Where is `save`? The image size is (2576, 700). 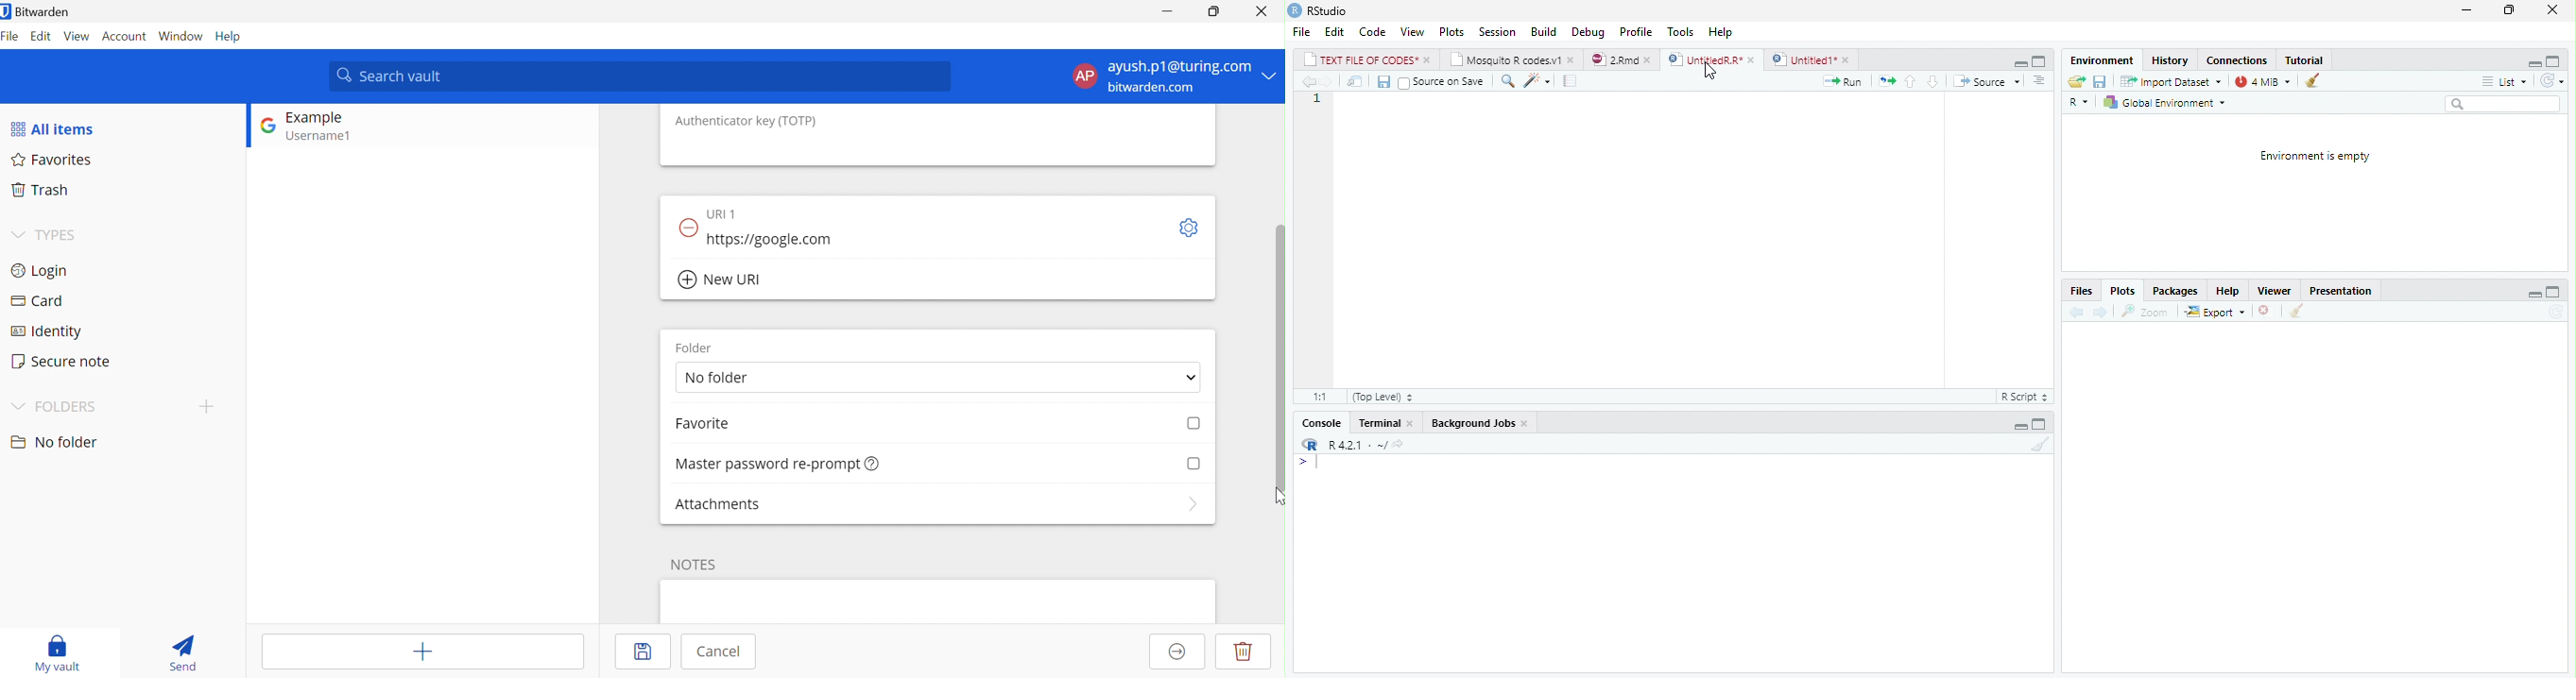
save is located at coordinates (2102, 82).